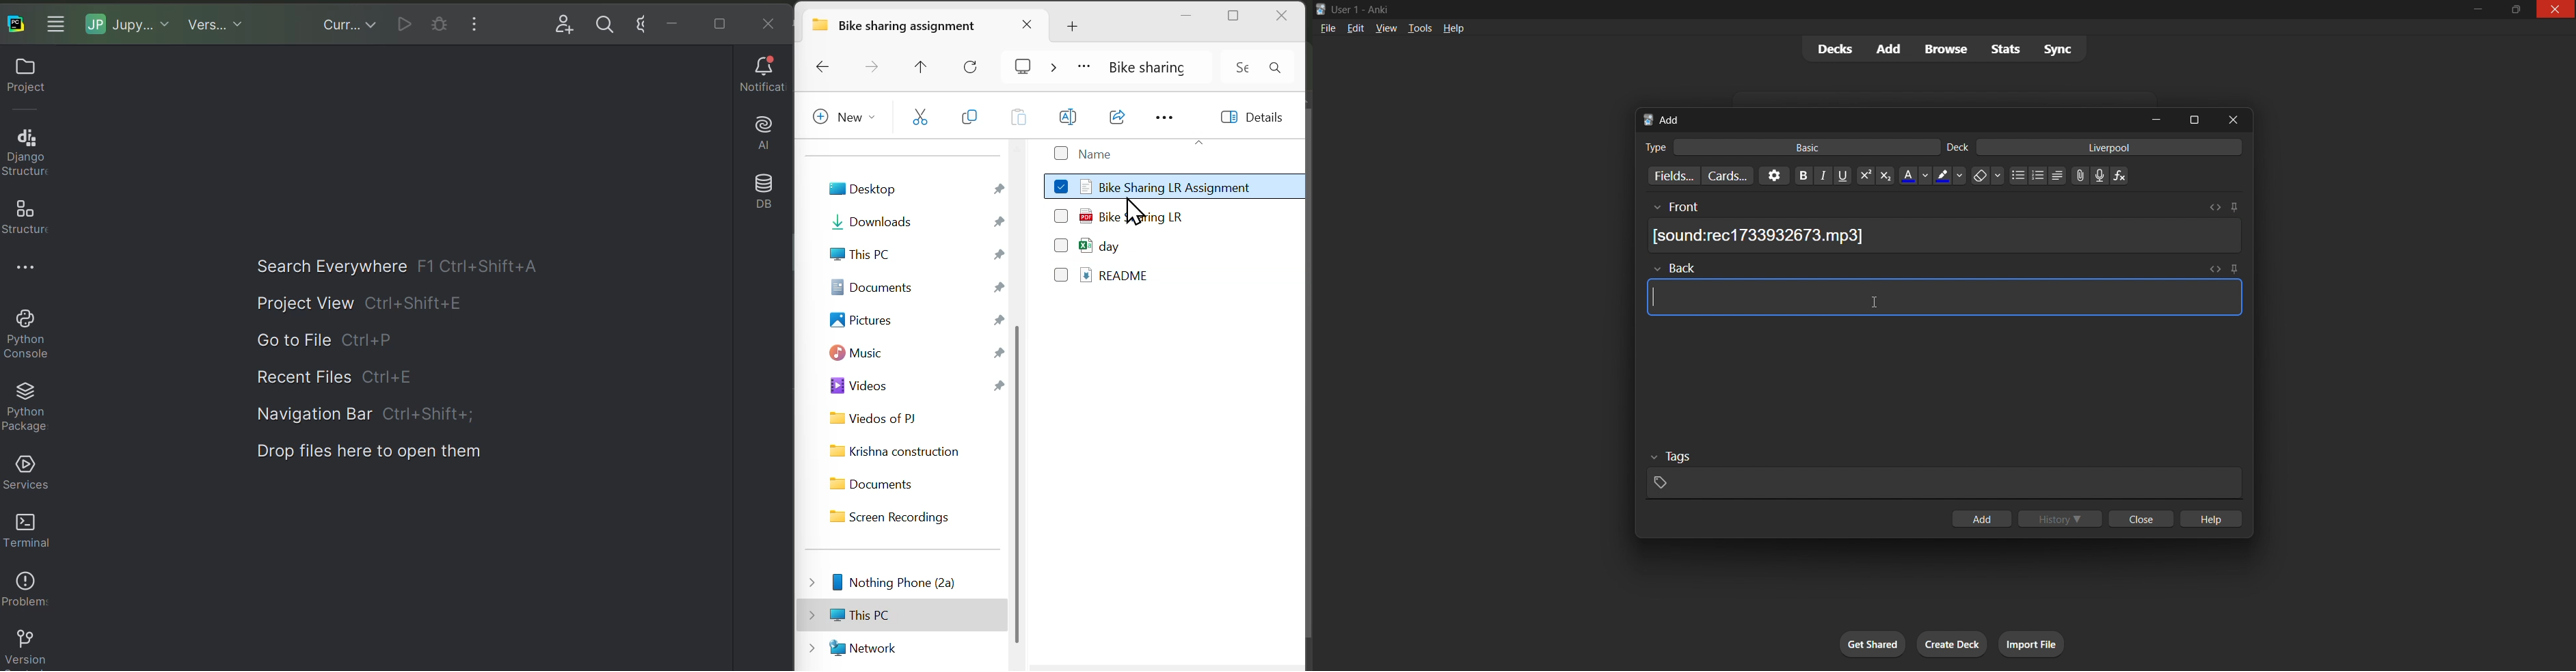 The width and height of the screenshot is (2576, 672). Describe the element at coordinates (2555, 11) in the screenshot. I see `close` at that location.